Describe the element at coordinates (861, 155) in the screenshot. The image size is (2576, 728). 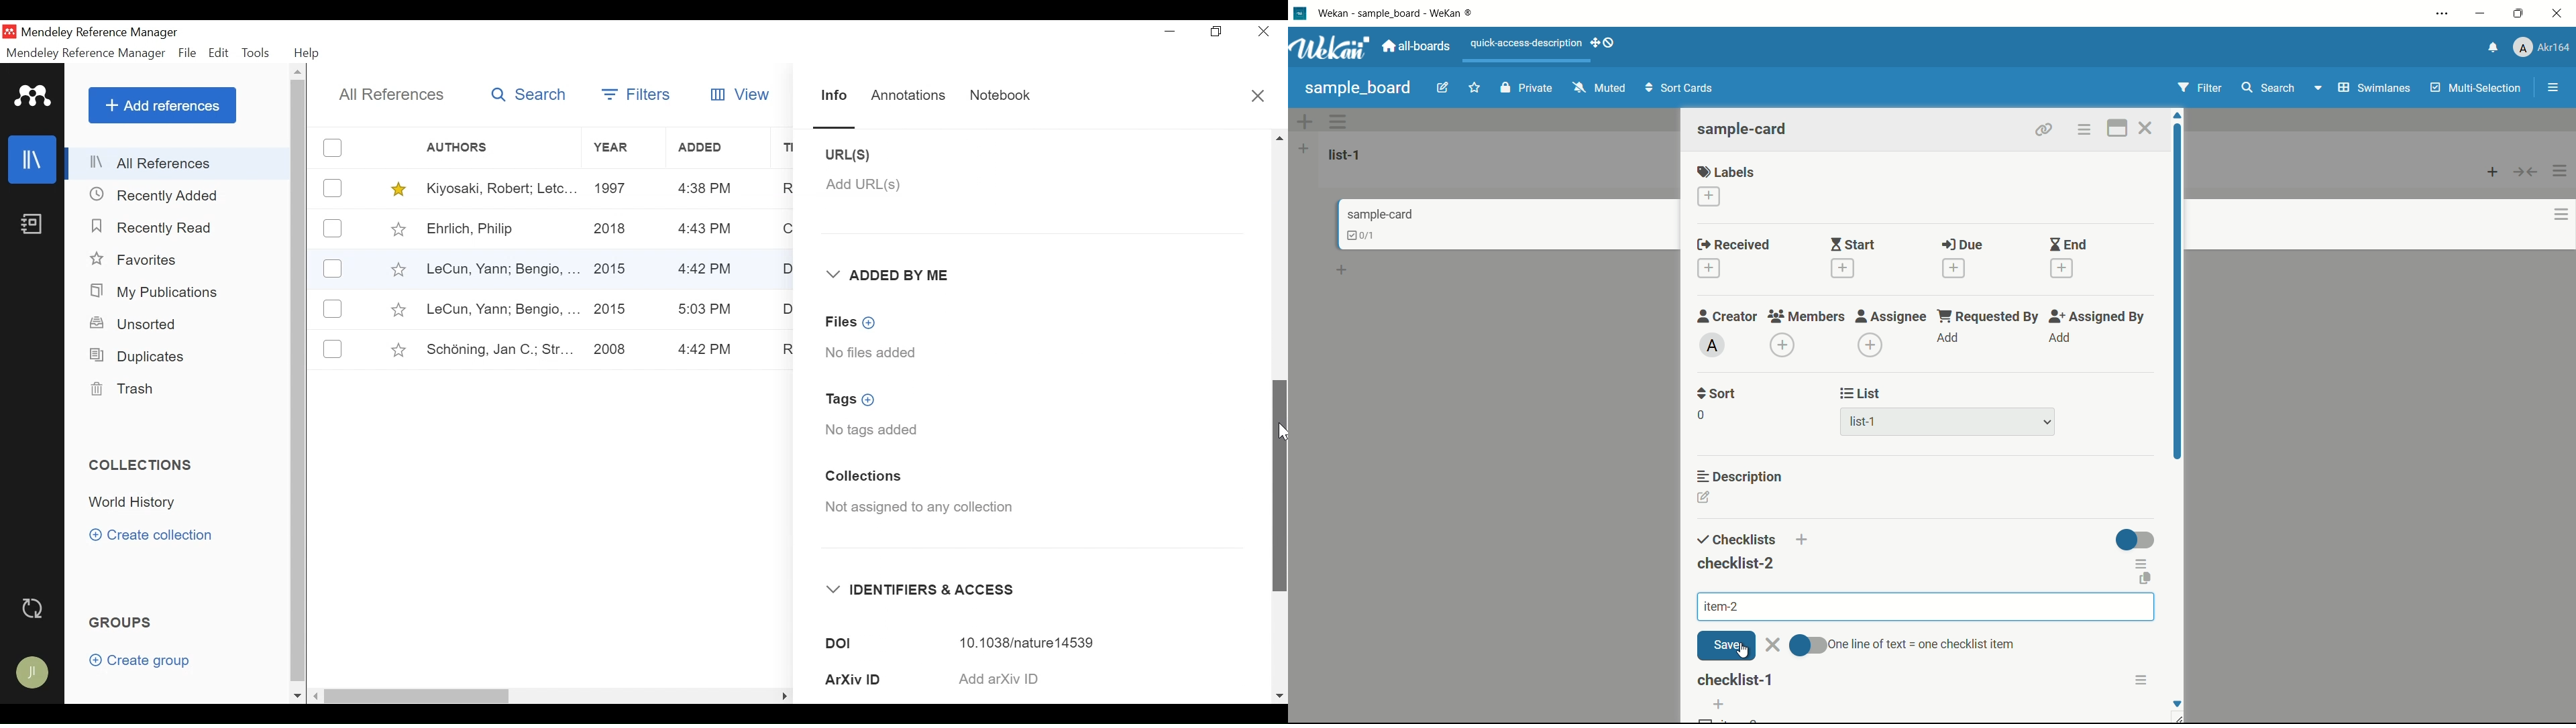
I see `URL(S)` at that location.